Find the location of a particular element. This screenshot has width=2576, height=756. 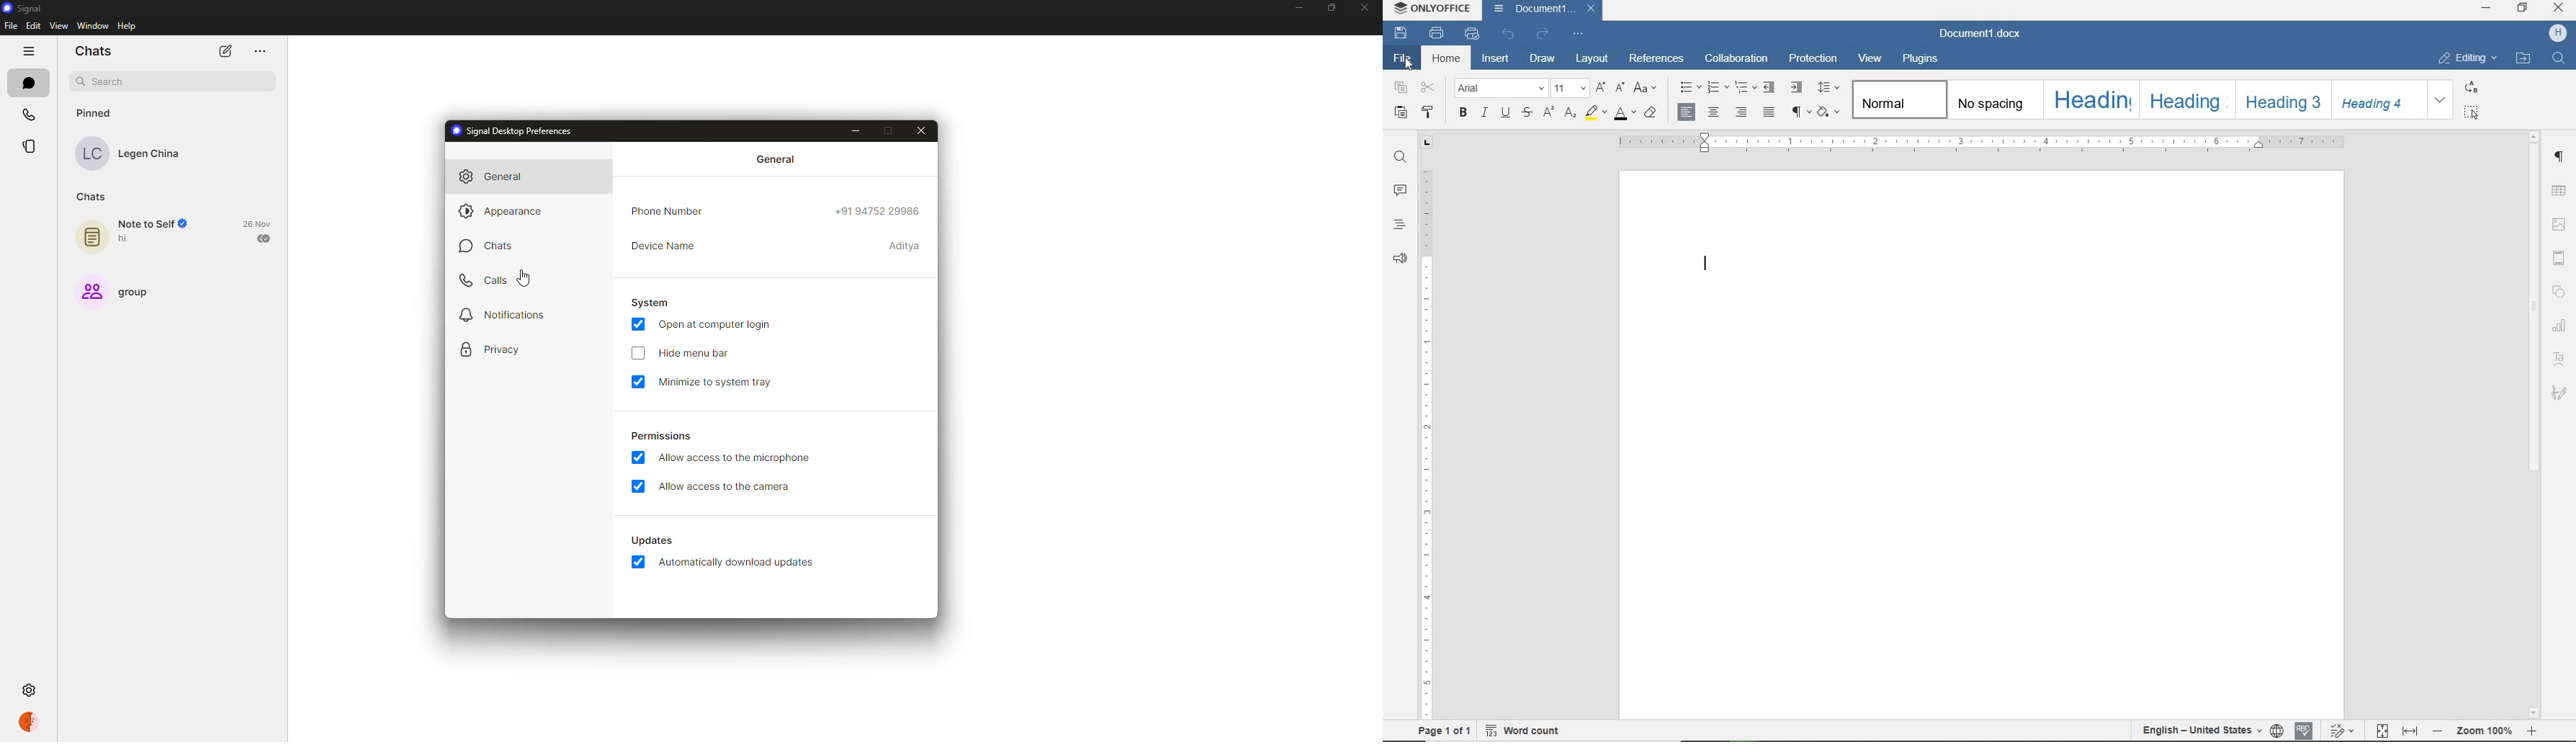

editor is located at coordinates (1705, 269).